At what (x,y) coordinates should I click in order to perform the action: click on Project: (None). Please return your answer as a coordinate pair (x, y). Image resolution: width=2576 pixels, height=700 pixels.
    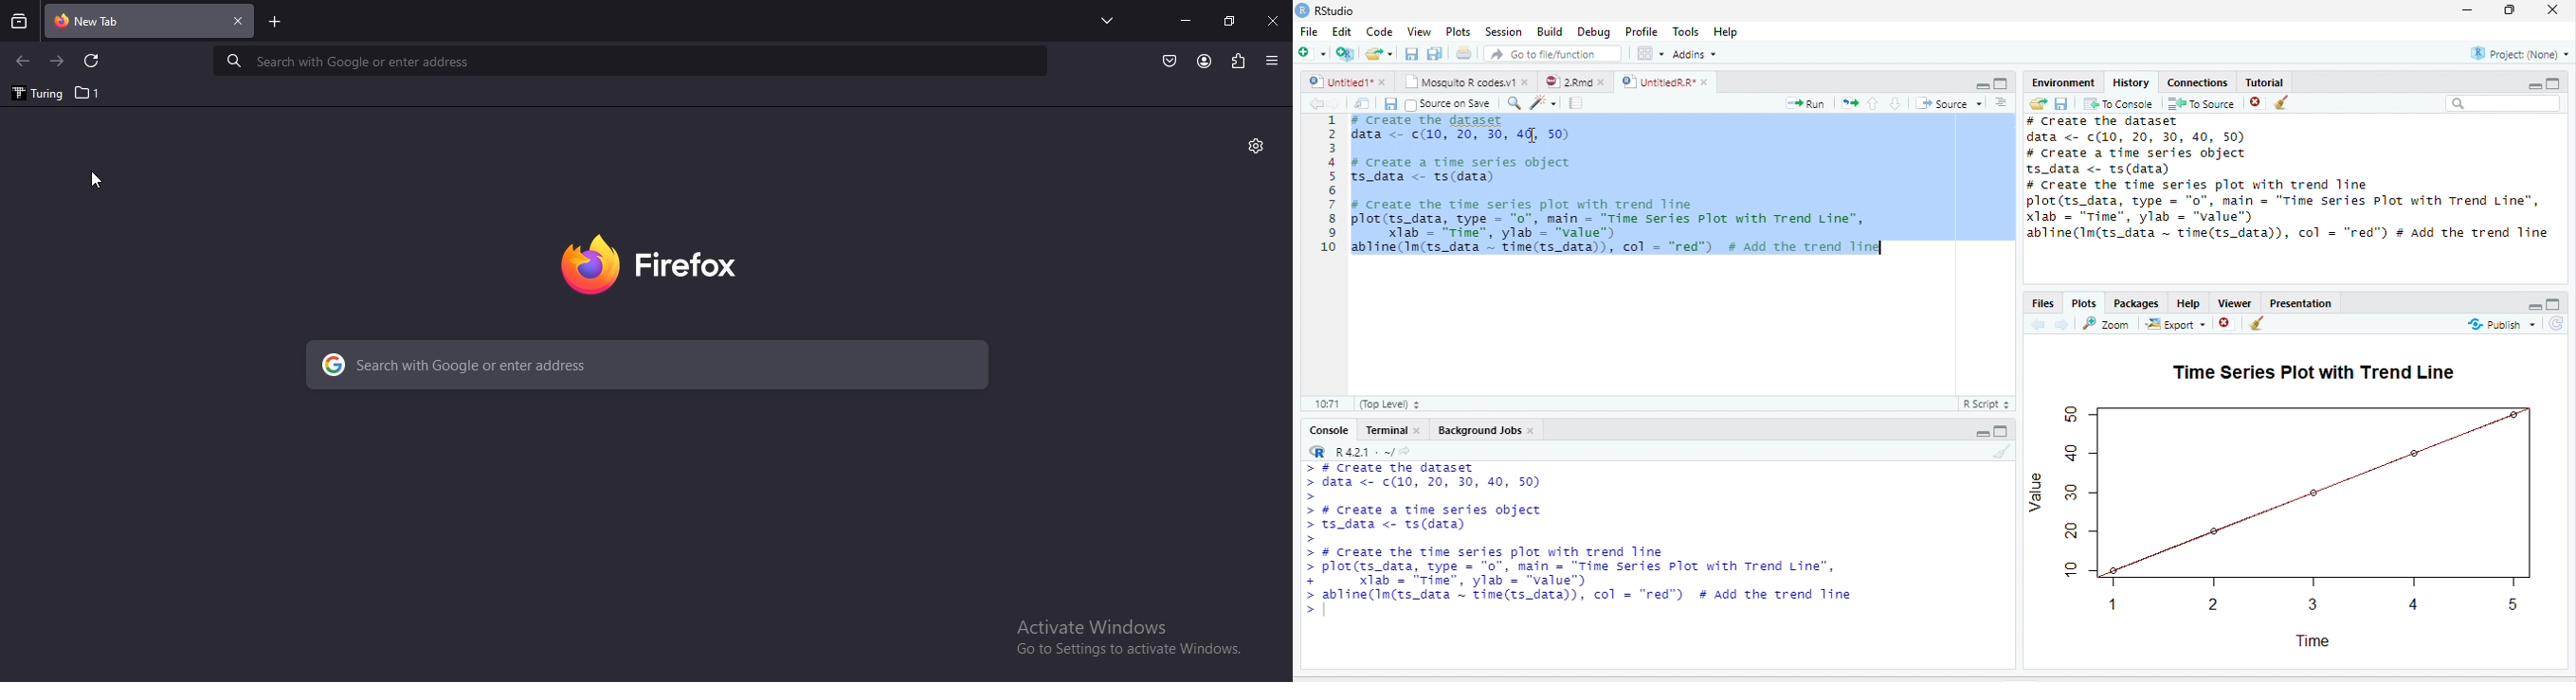
    Looking at the image, I should click on (2518, 54).